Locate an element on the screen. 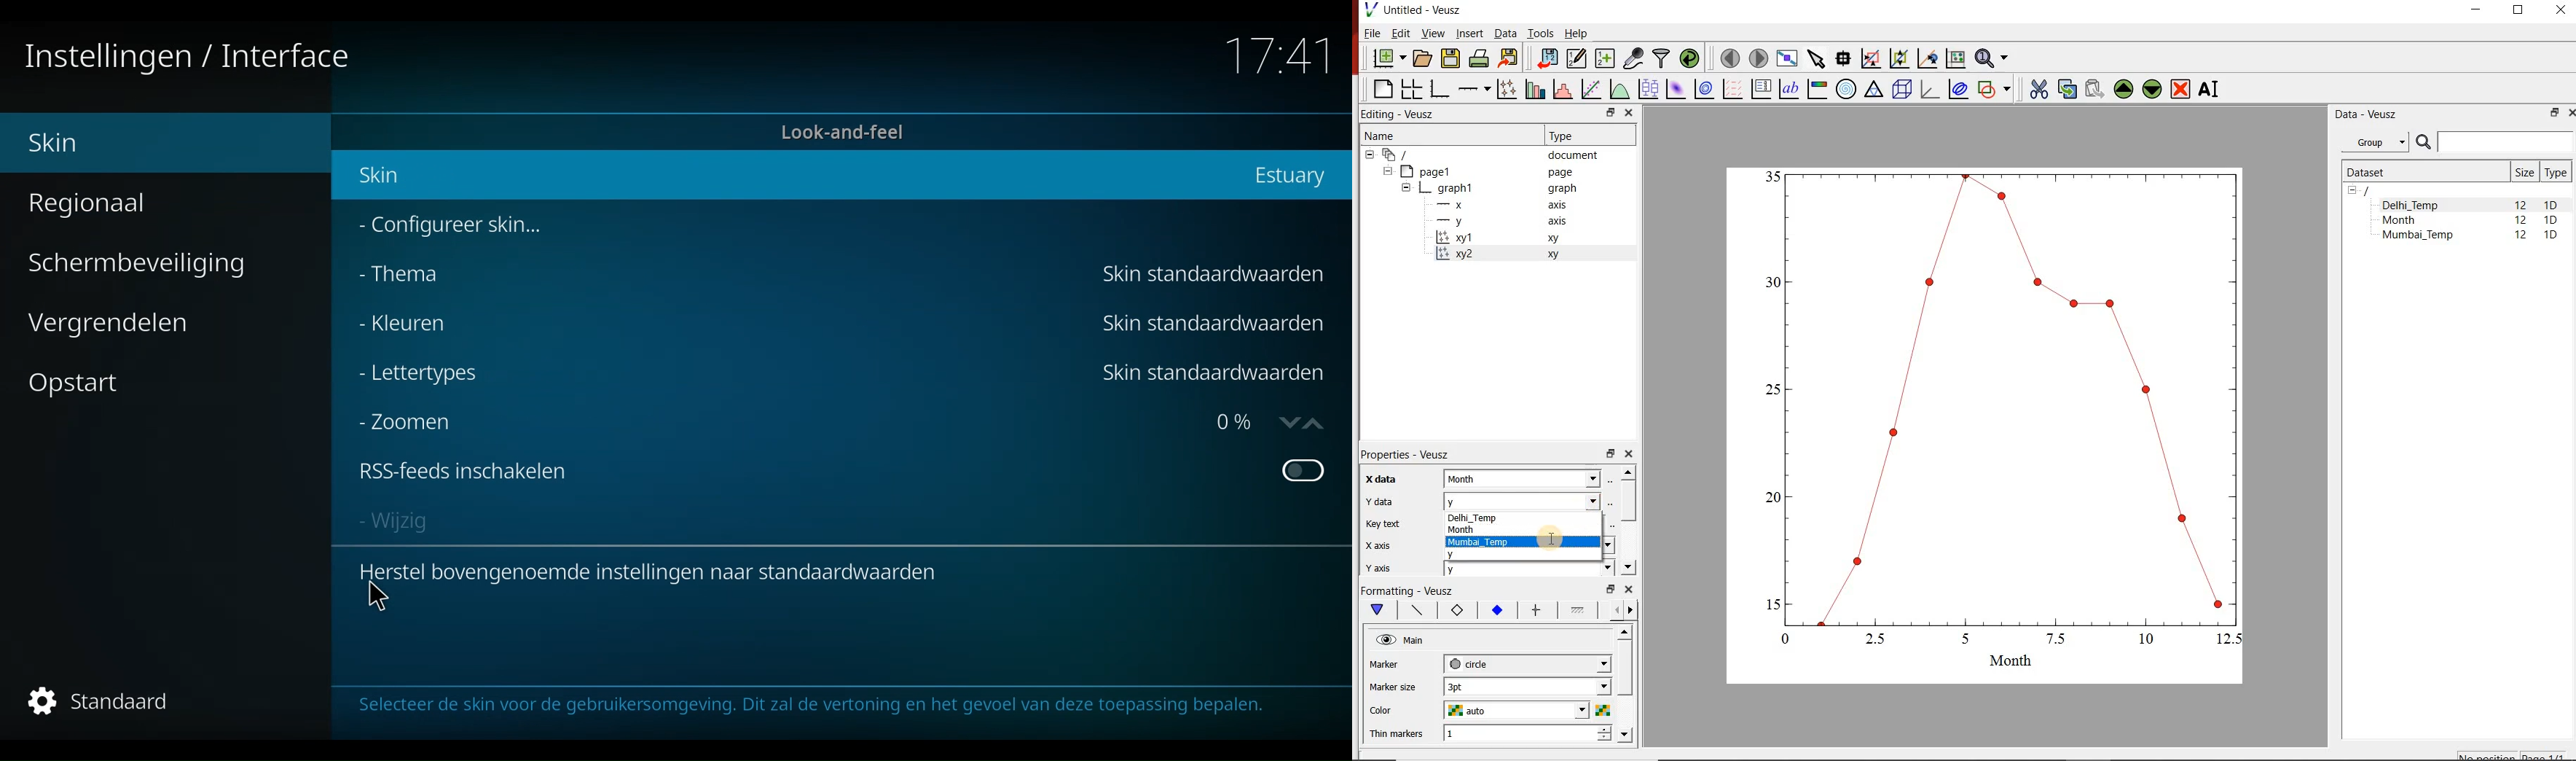 This screenshot has width=2576, height=784. Size is located at coordinates (2524, 172).